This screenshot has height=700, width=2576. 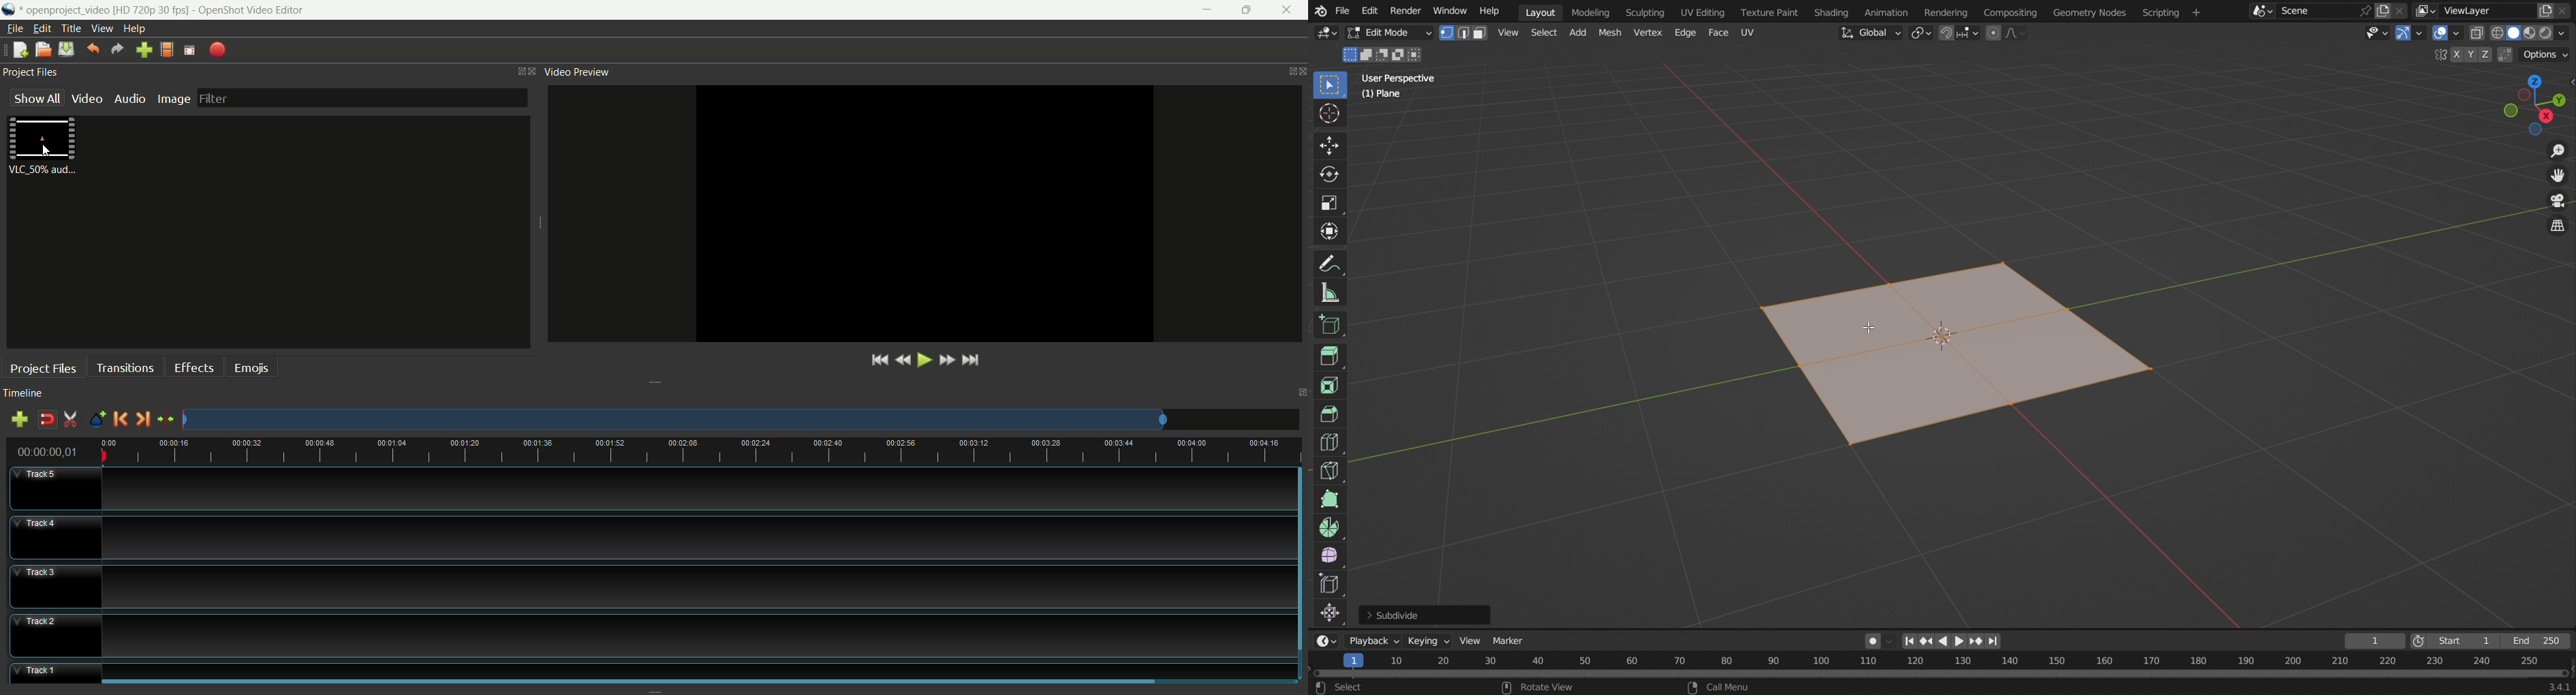 What do you see at coordinates (700, 452) in the screenshot?
I see `Timeline` at bounding box center [700, 452].